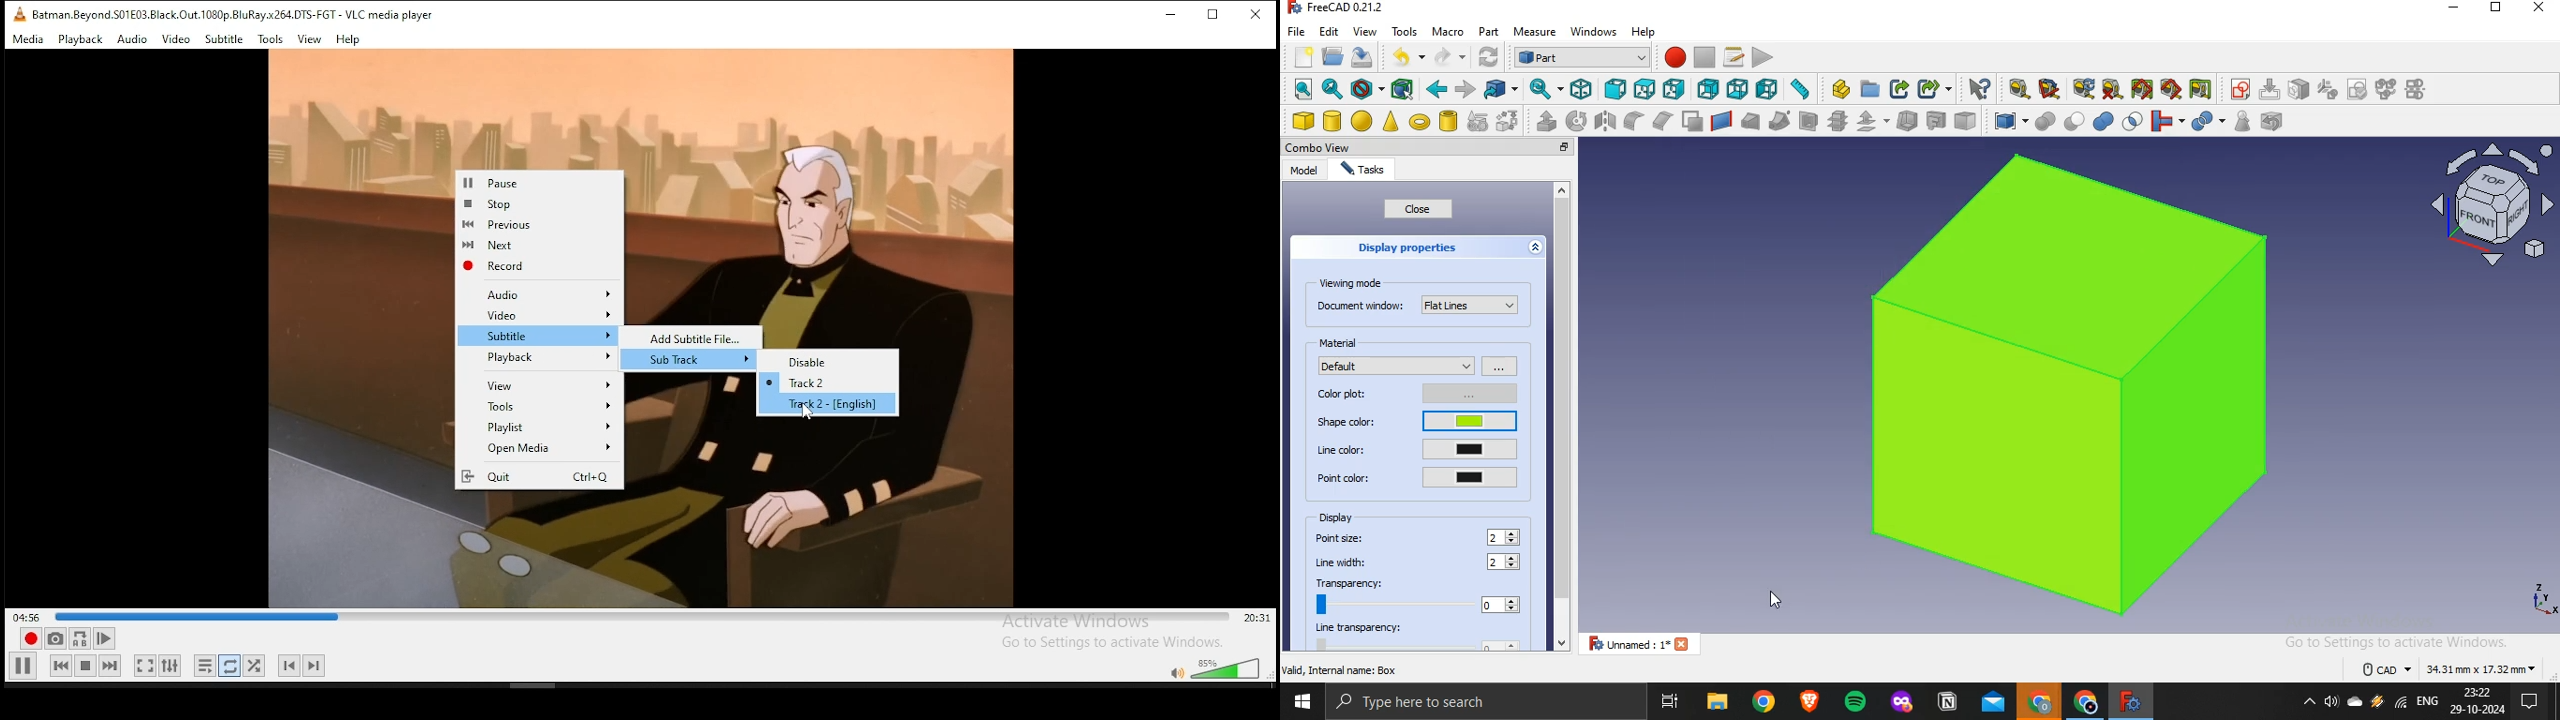 The width and height of the screenshot is (2576, 728). I want to click on google chrome, so click(1764, 702).